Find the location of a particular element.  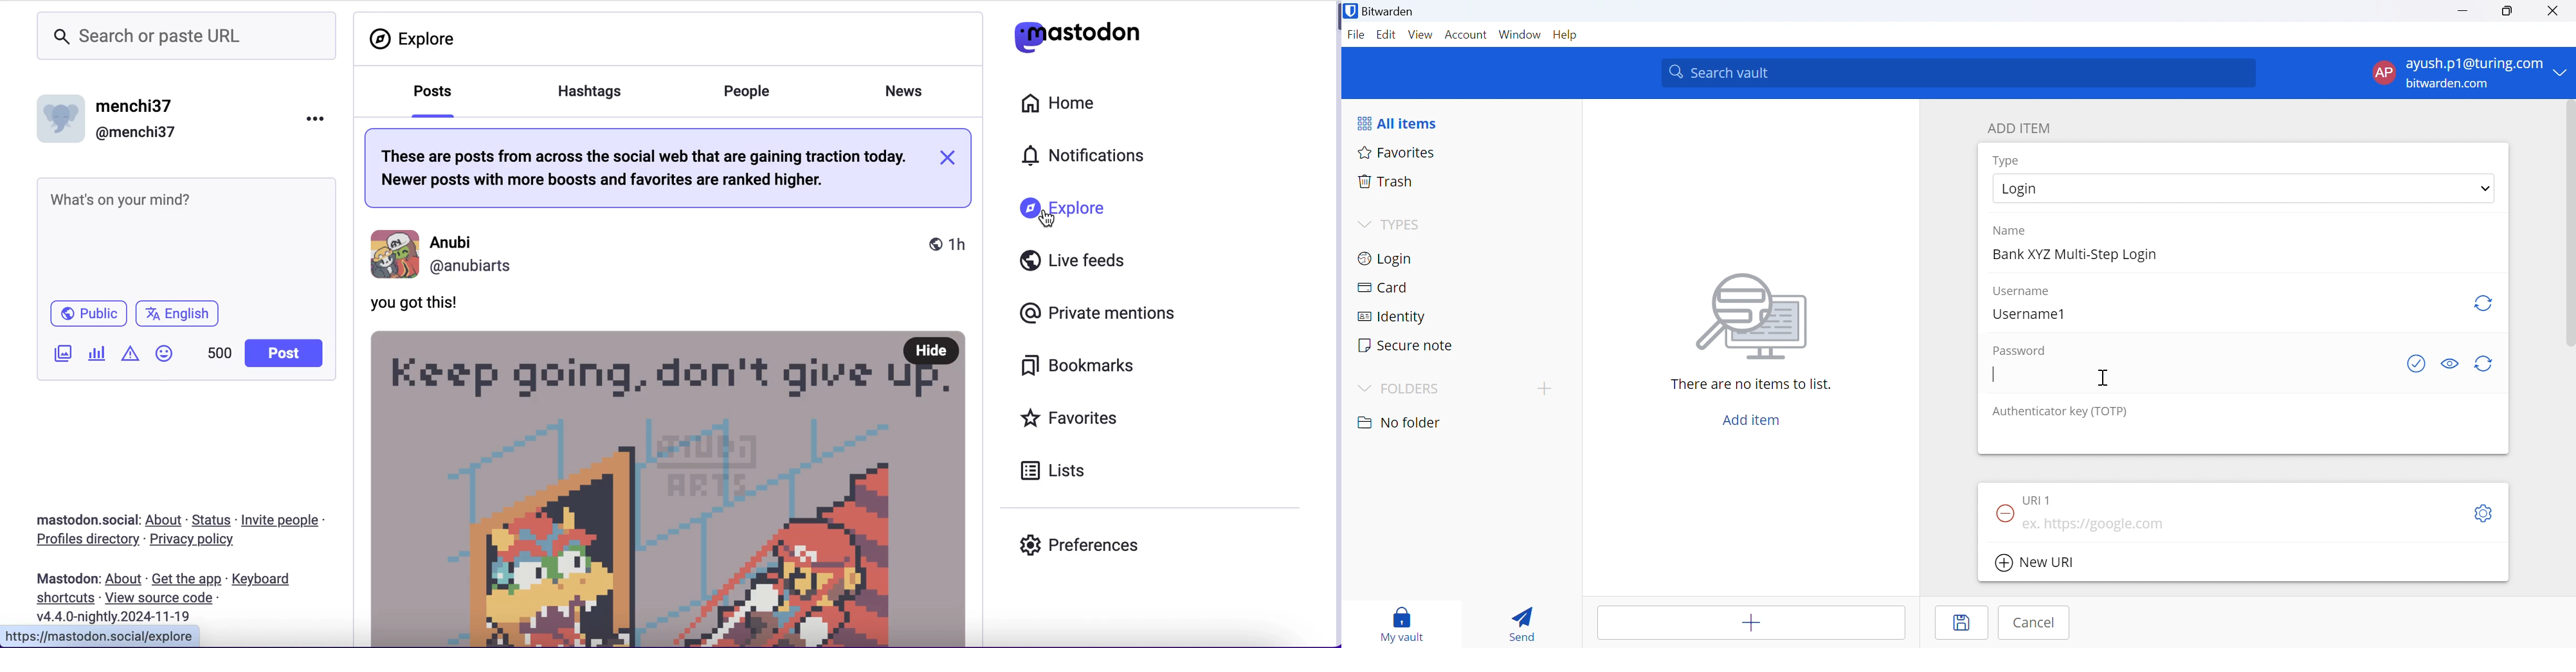

scrollbar is located at coordinates (2568, 226).